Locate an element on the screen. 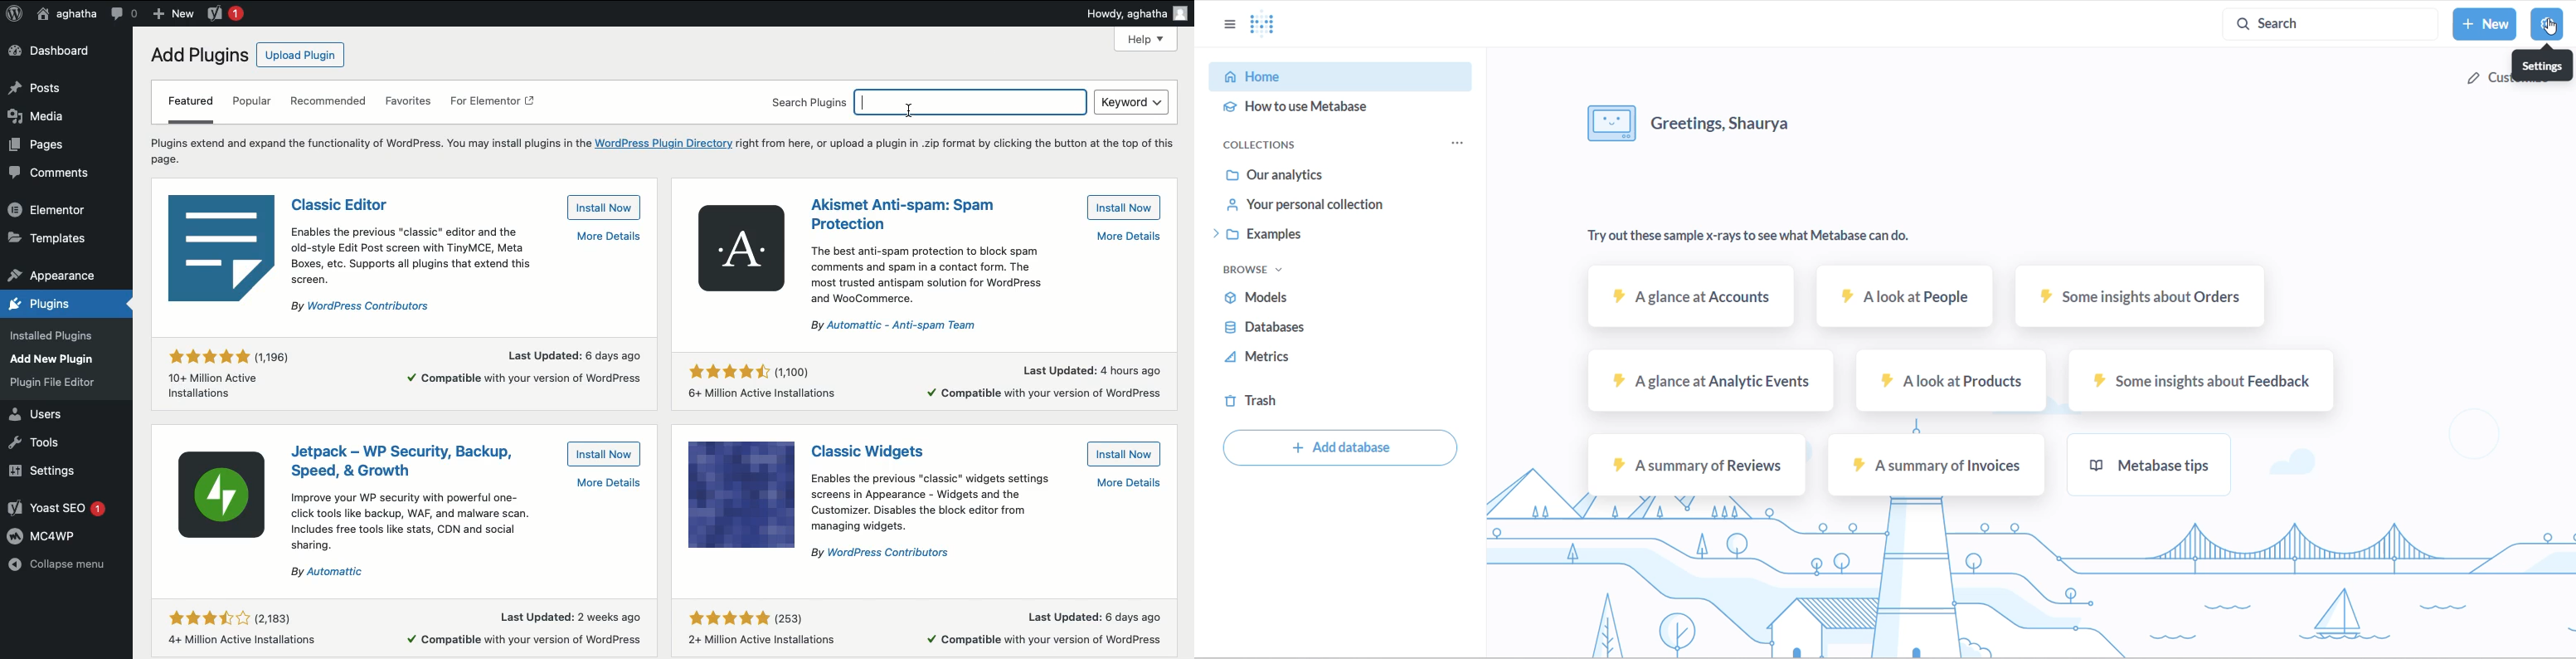  models is located at coordinates (1306, 296).